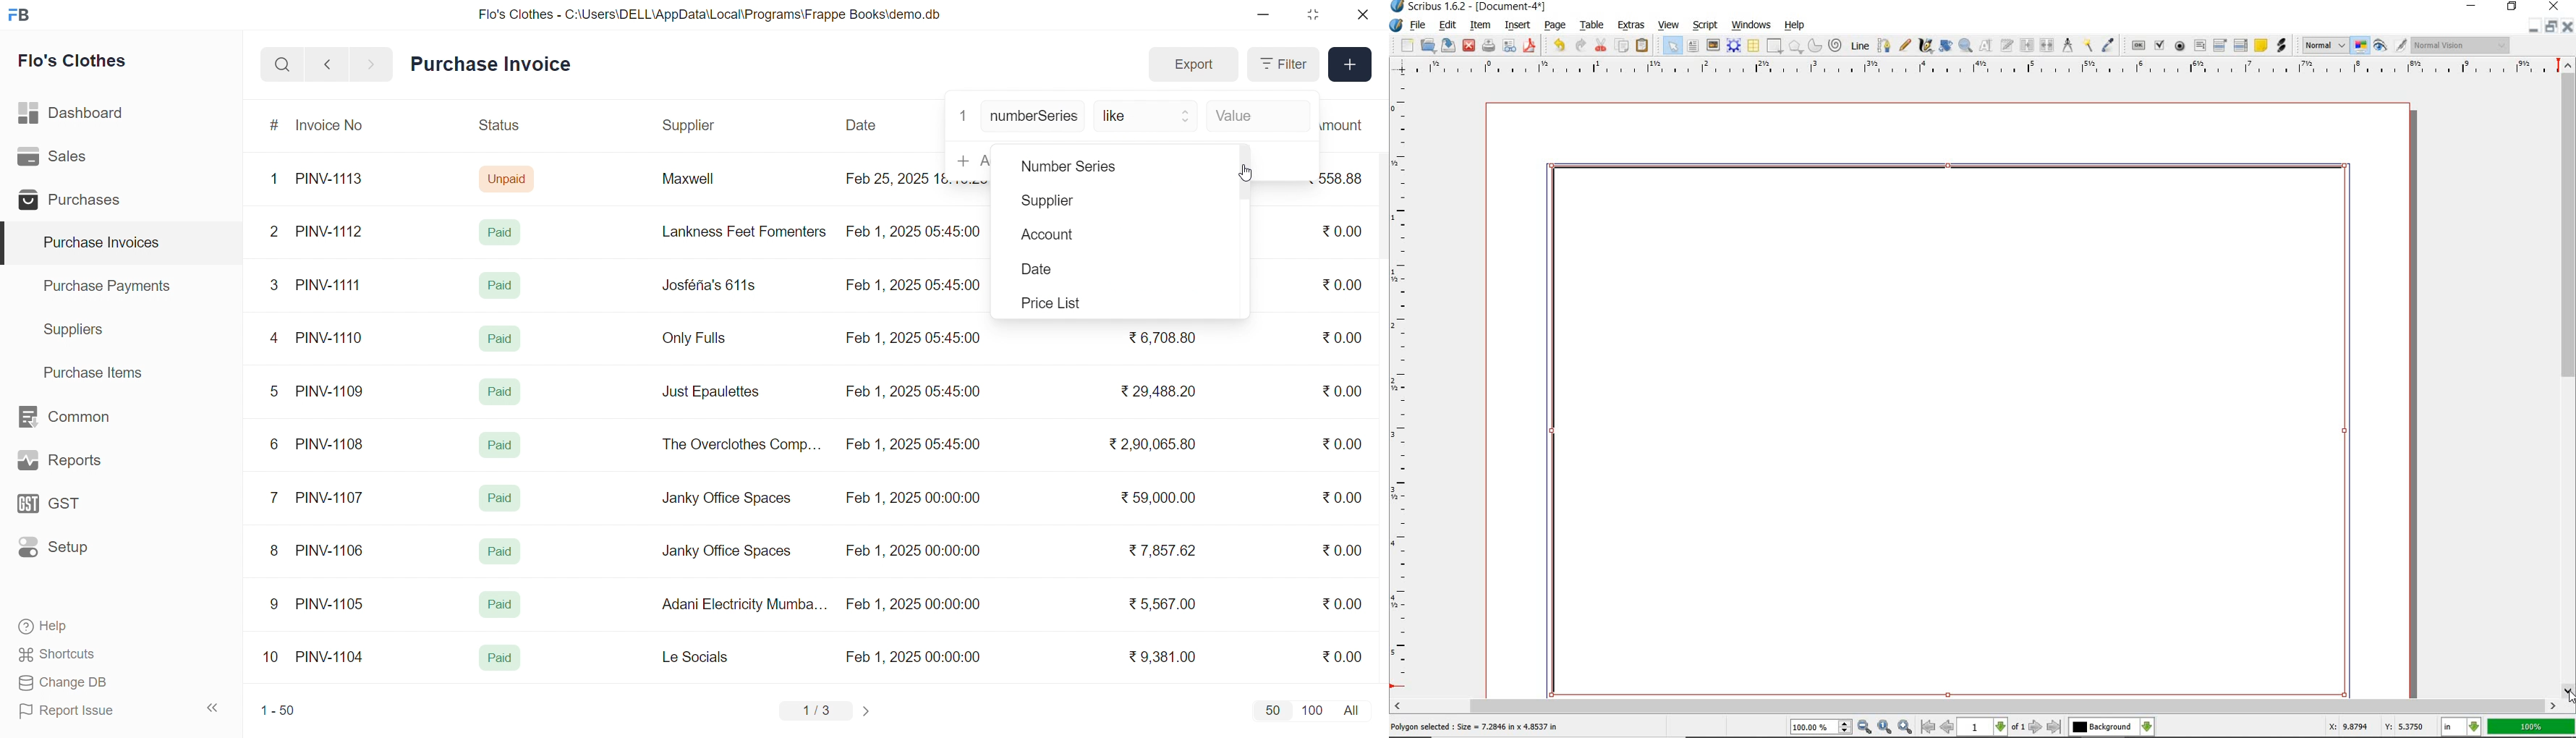  I want to click on calligraphic line, so click(1925, 45).